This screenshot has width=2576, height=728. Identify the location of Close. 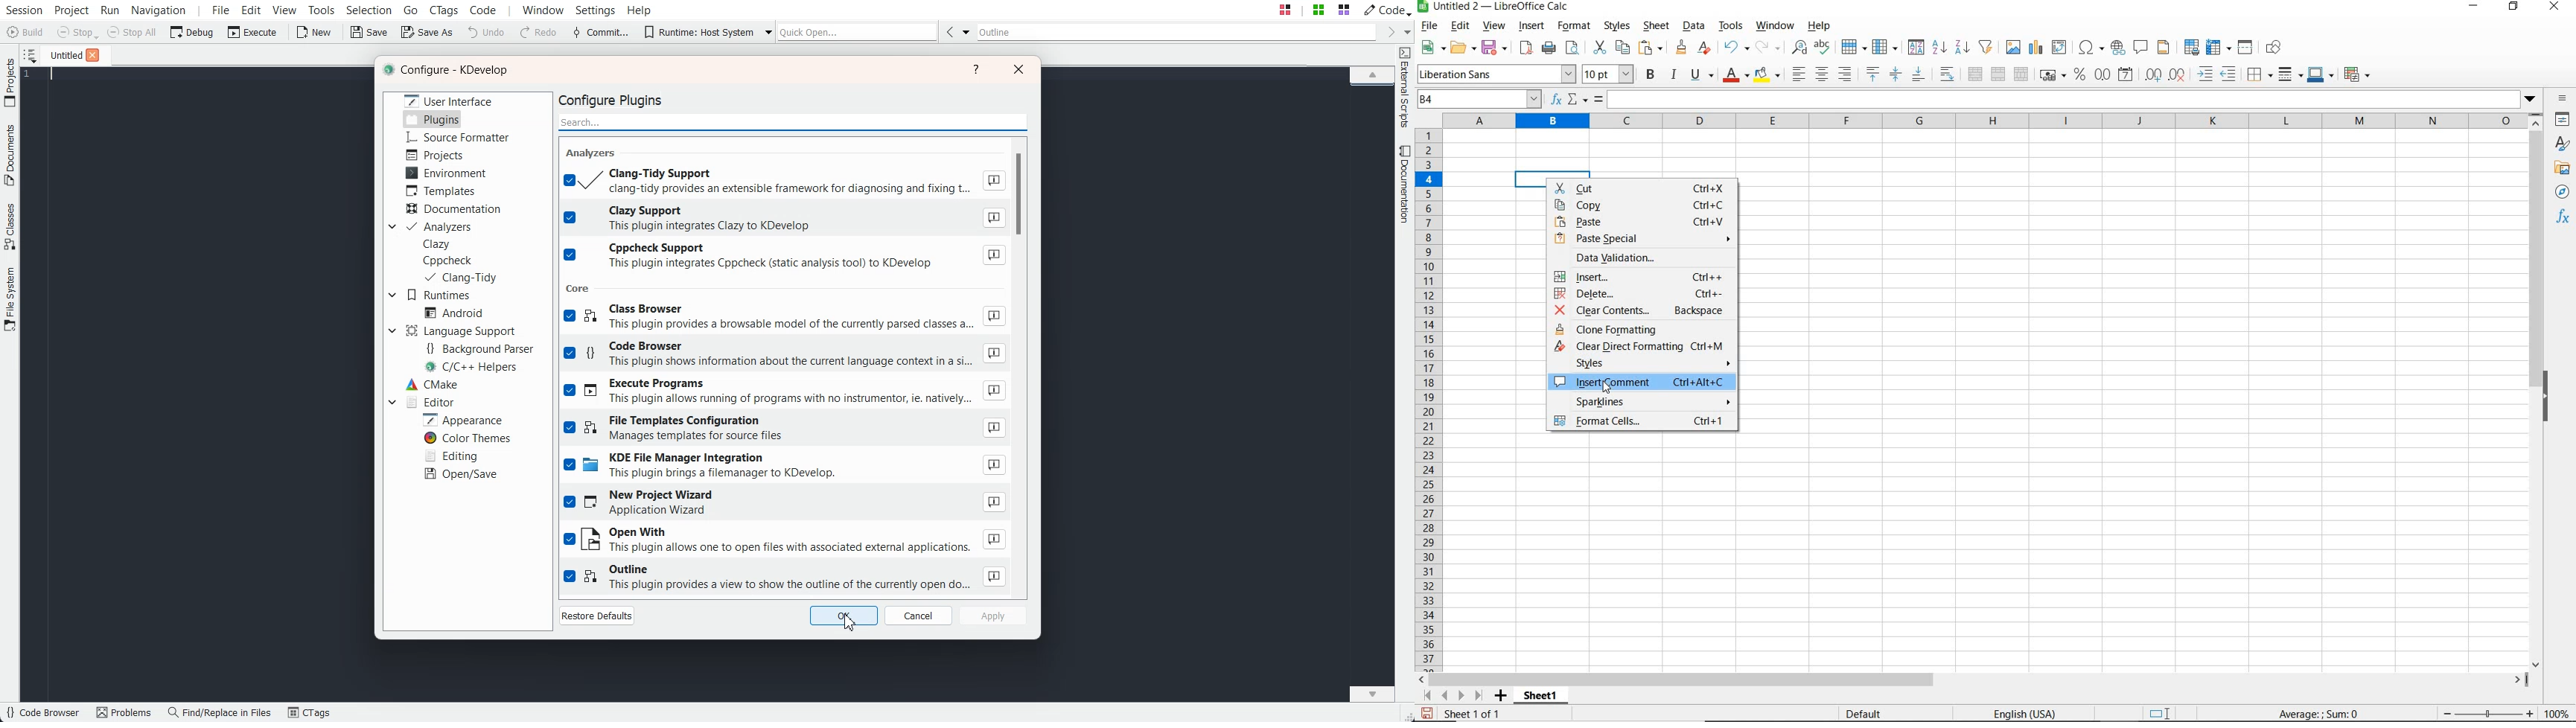
(1018, 68).